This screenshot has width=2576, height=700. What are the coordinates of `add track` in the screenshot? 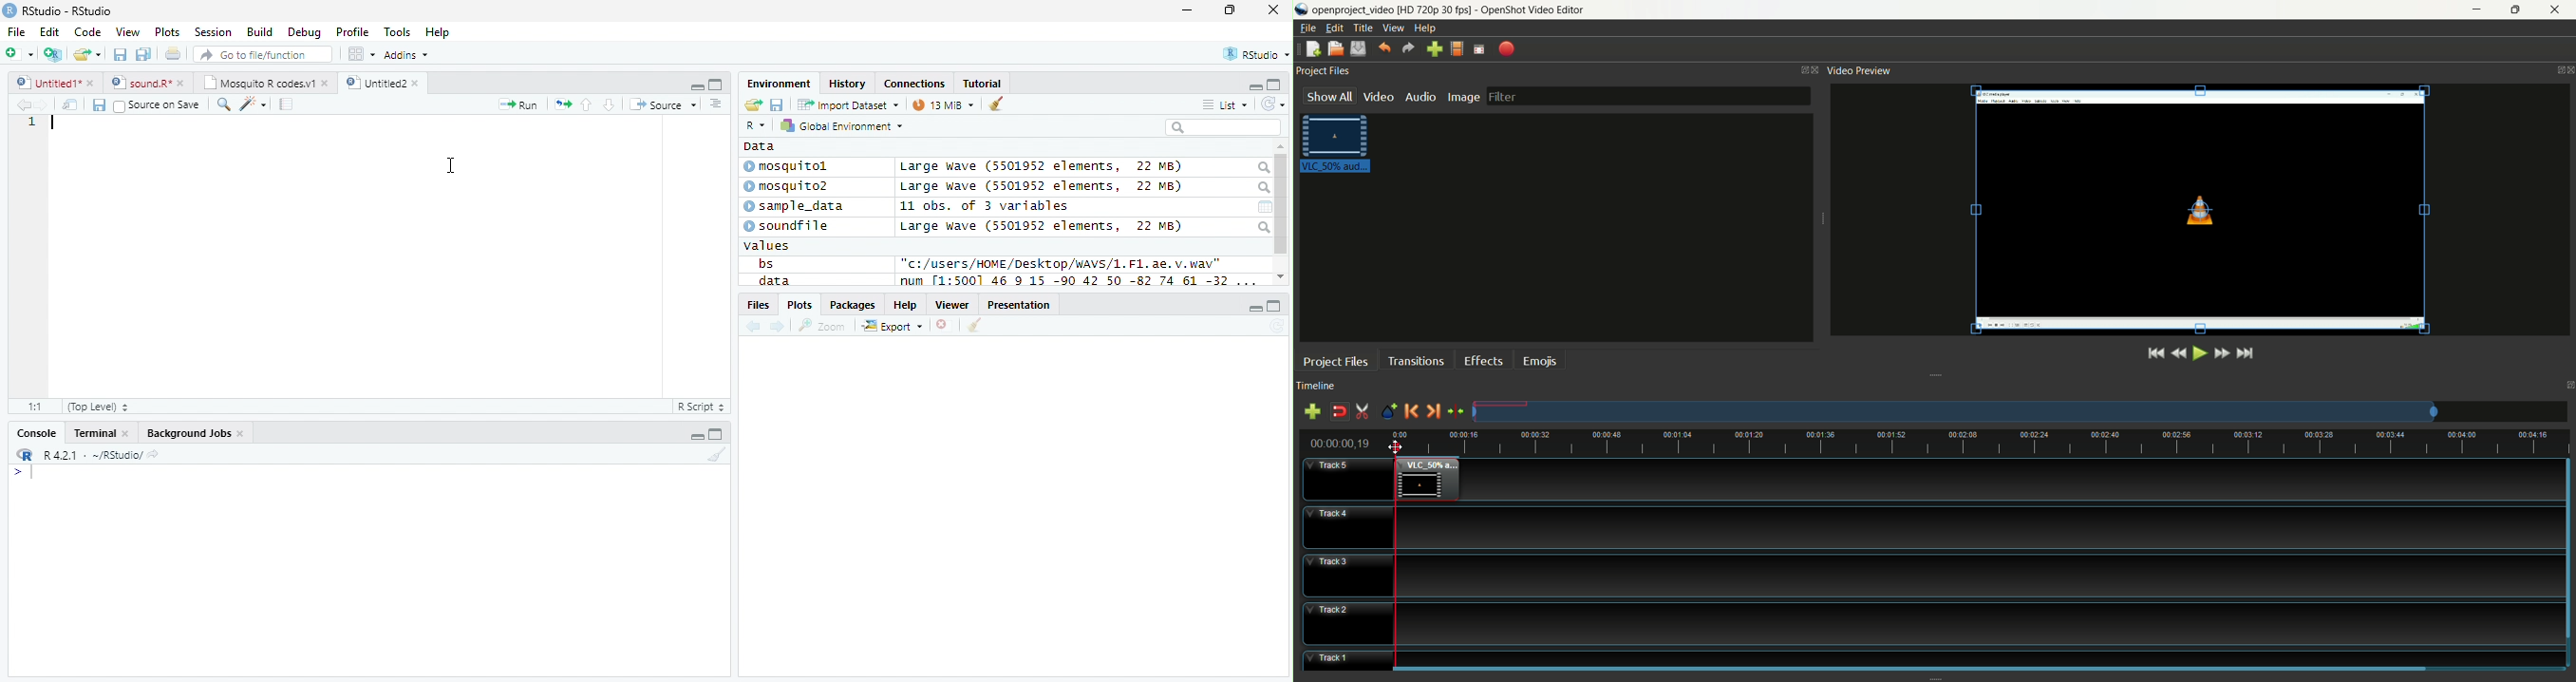 It's located at (1315, 412).